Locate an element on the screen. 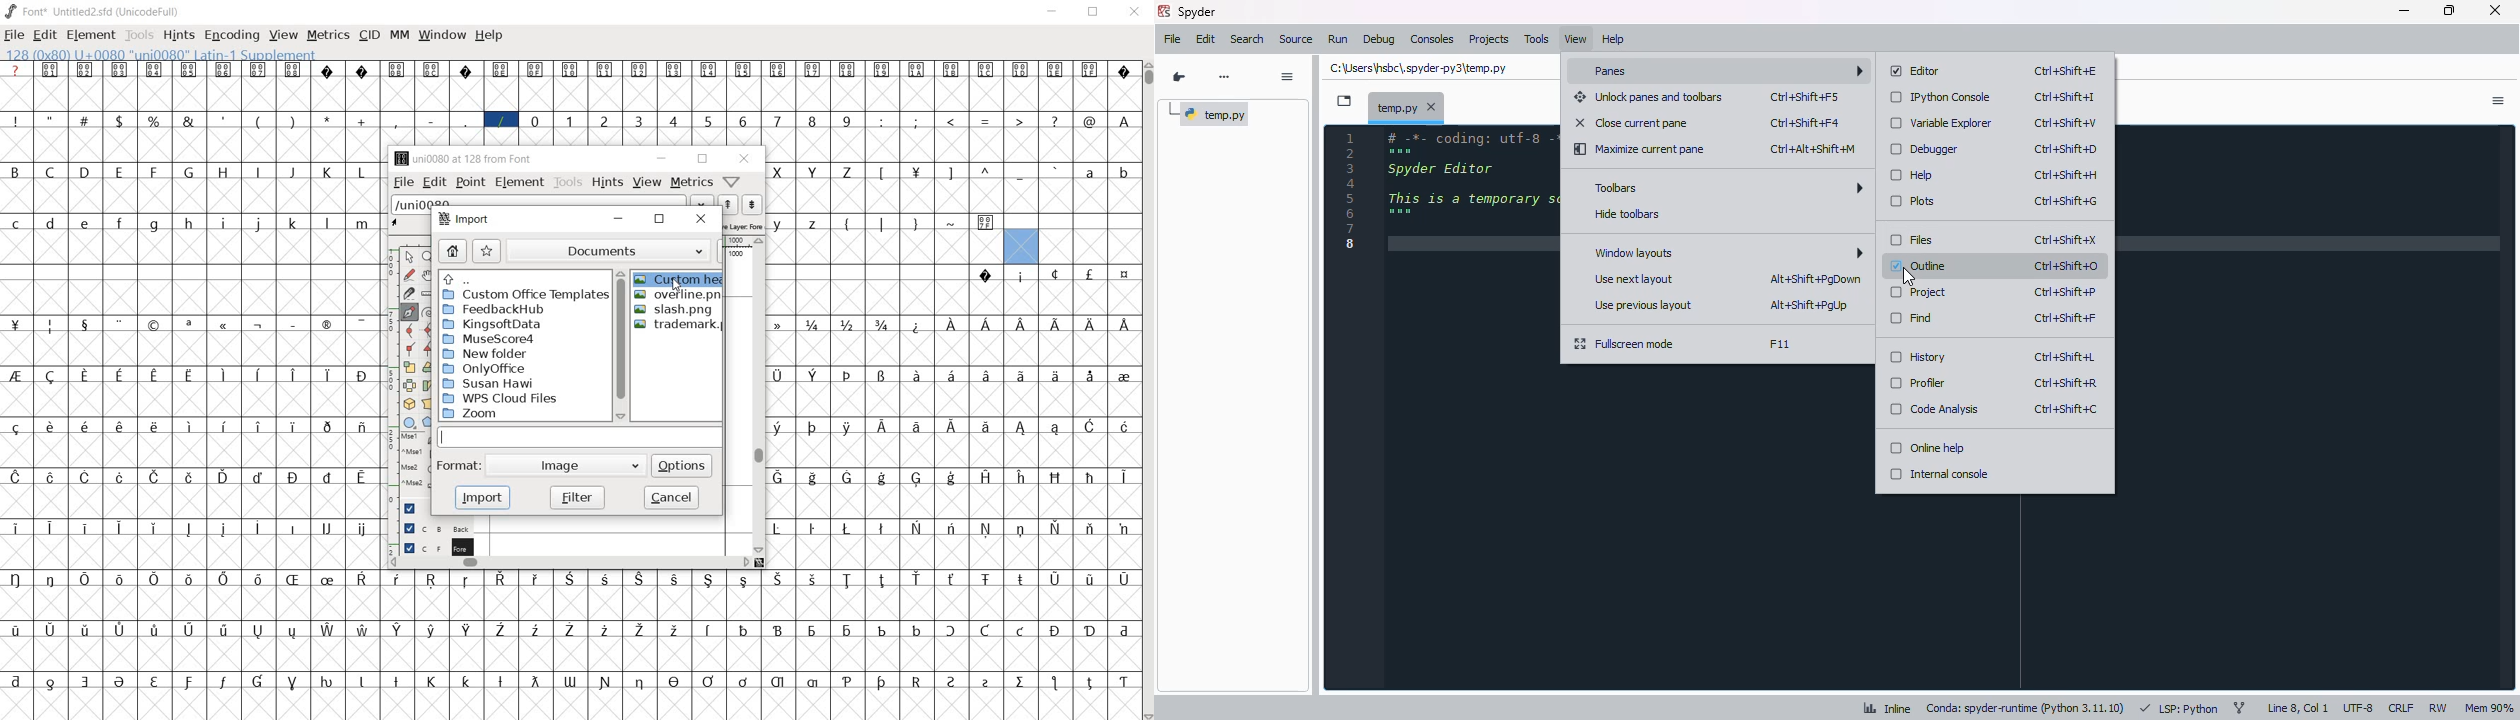  glyph is located at coordinates (327, 173).